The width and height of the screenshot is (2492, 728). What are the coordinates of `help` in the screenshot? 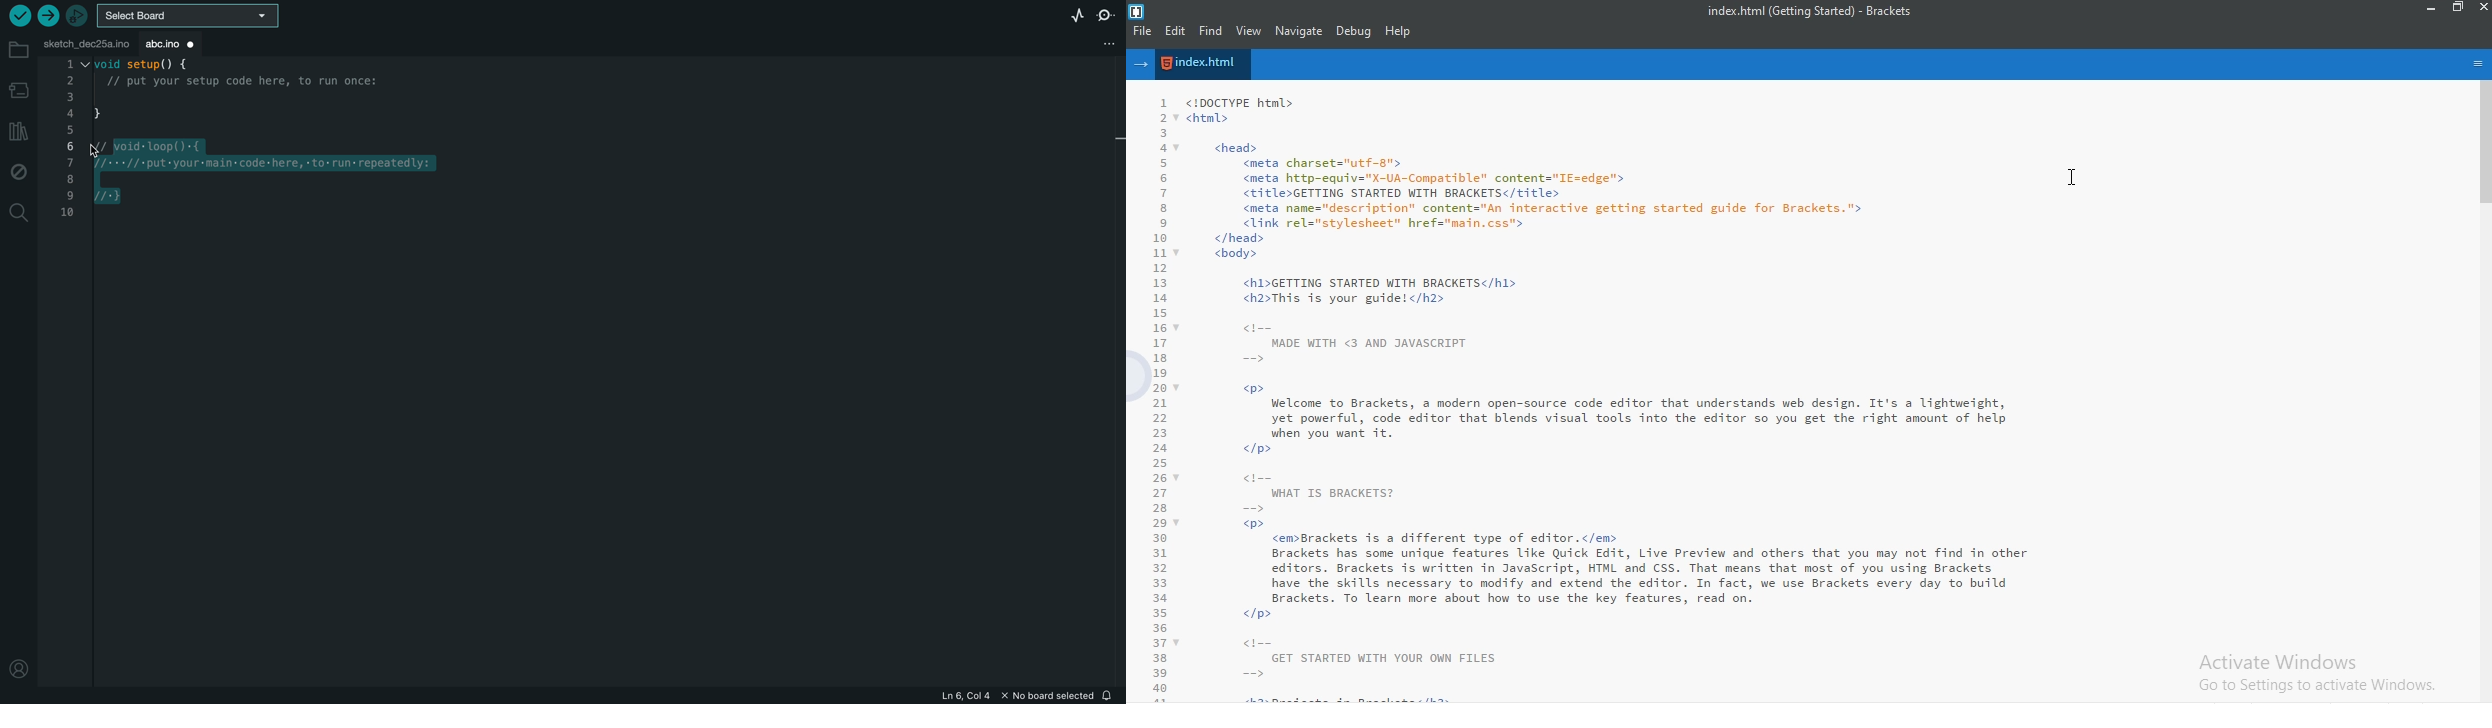 It's located at (1399, 32).